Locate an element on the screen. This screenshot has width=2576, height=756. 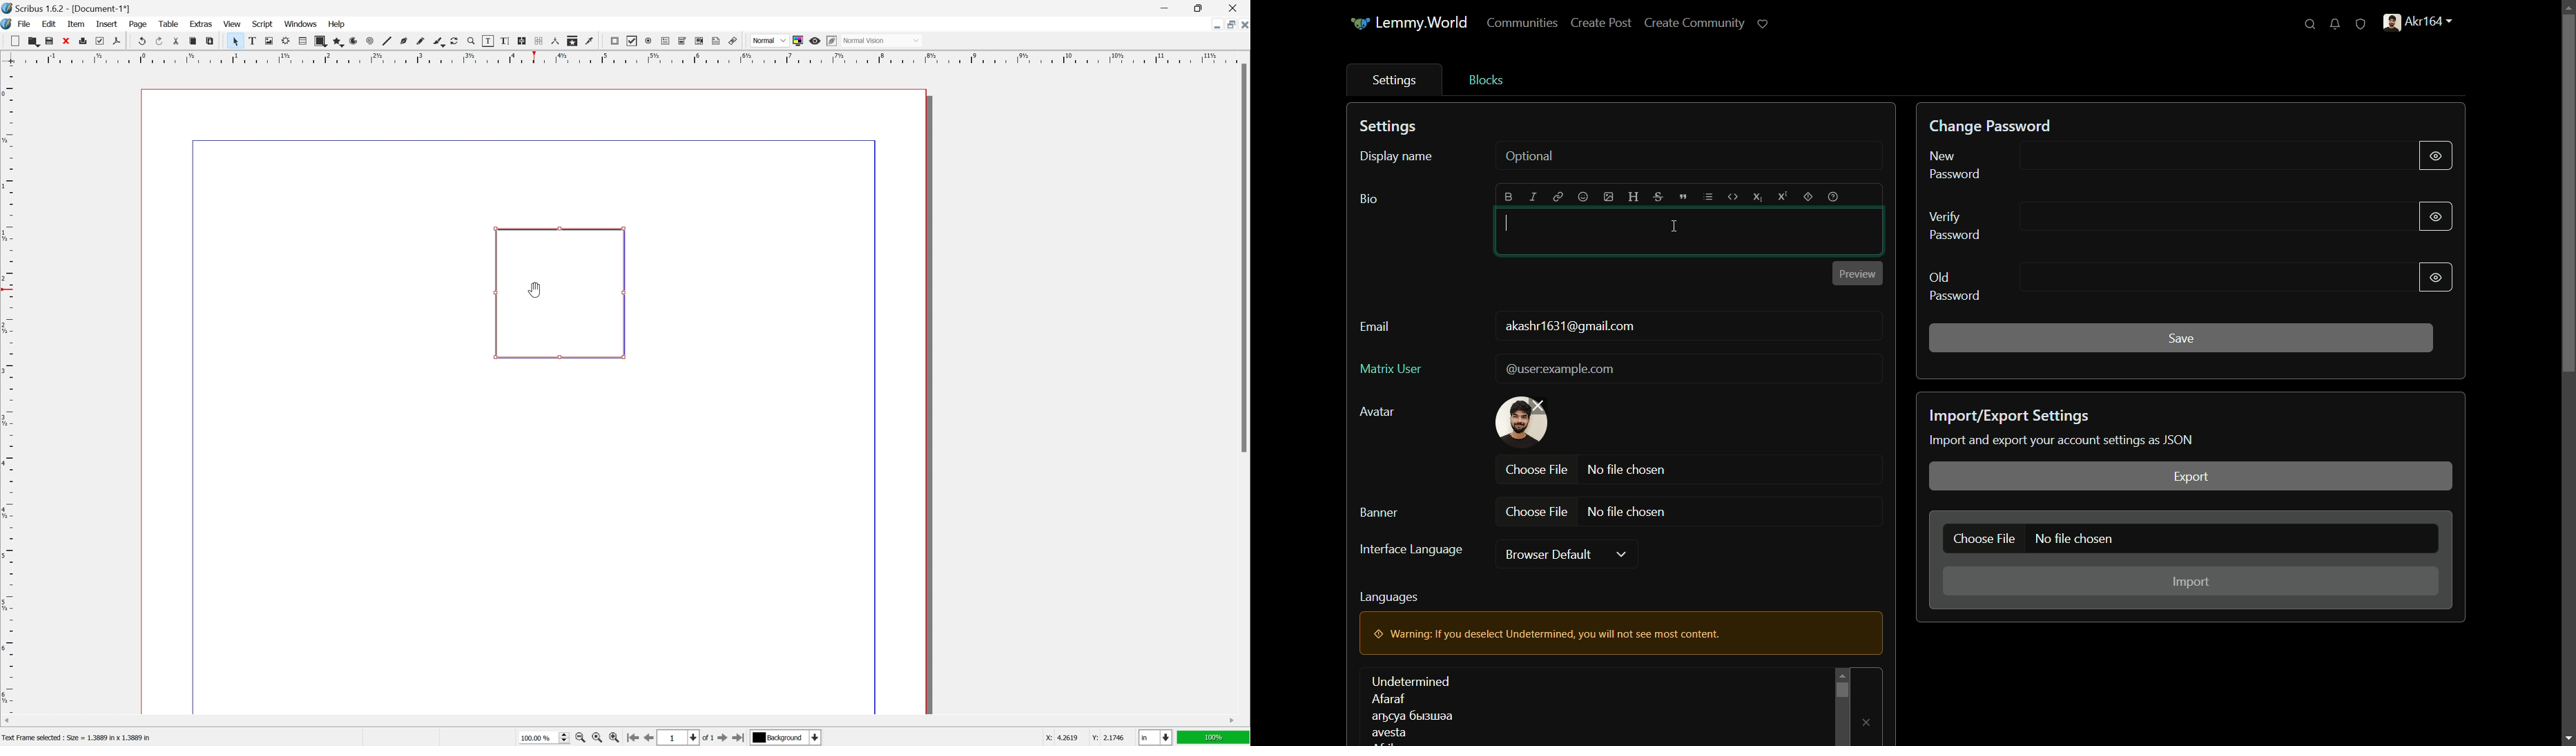
dropdown is located at coordinates (1621, 555).